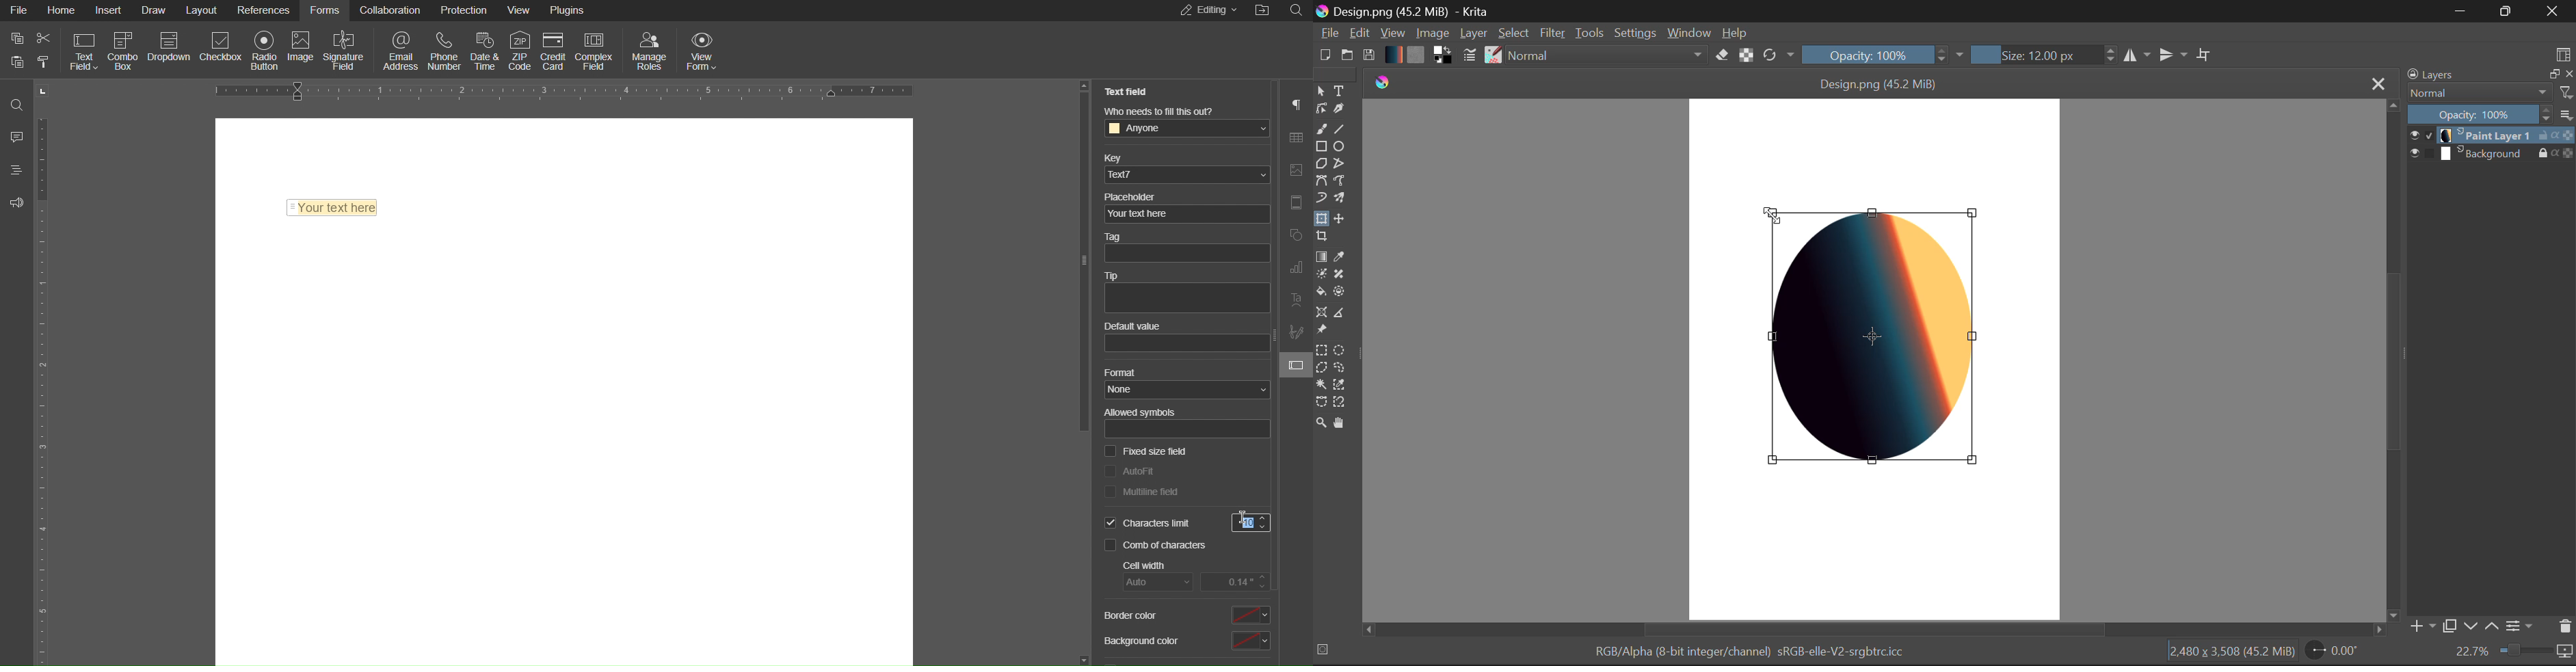 The height and width of the screenshot is (672, 2576). Describe the element at coordinates (2514, 653) in the screenshot. I see `Zoom` at that location.